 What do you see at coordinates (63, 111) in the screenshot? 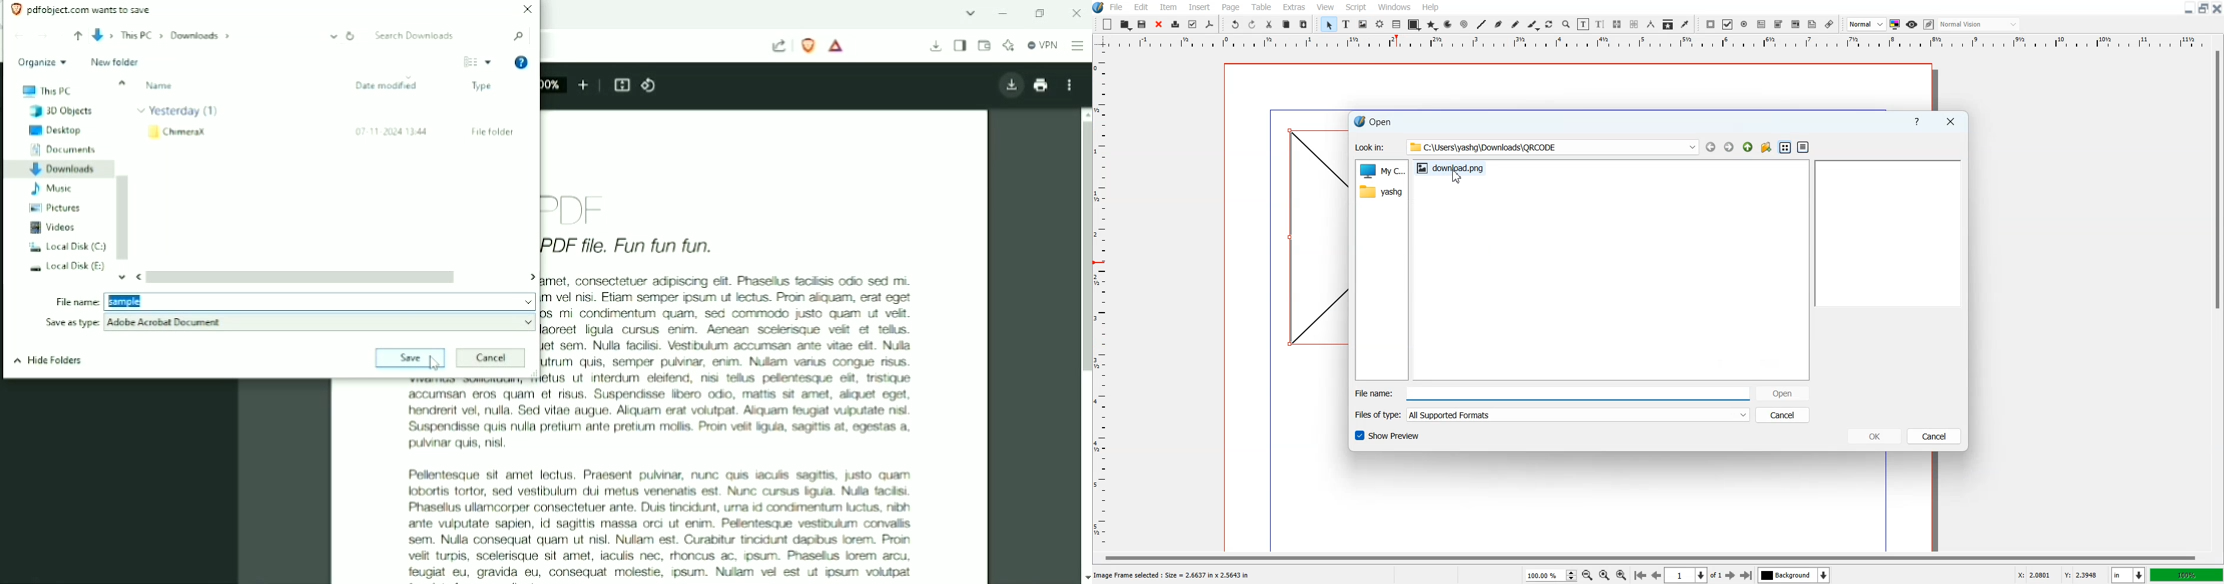
I see `3D Objects` at bounding box center [63, 111].